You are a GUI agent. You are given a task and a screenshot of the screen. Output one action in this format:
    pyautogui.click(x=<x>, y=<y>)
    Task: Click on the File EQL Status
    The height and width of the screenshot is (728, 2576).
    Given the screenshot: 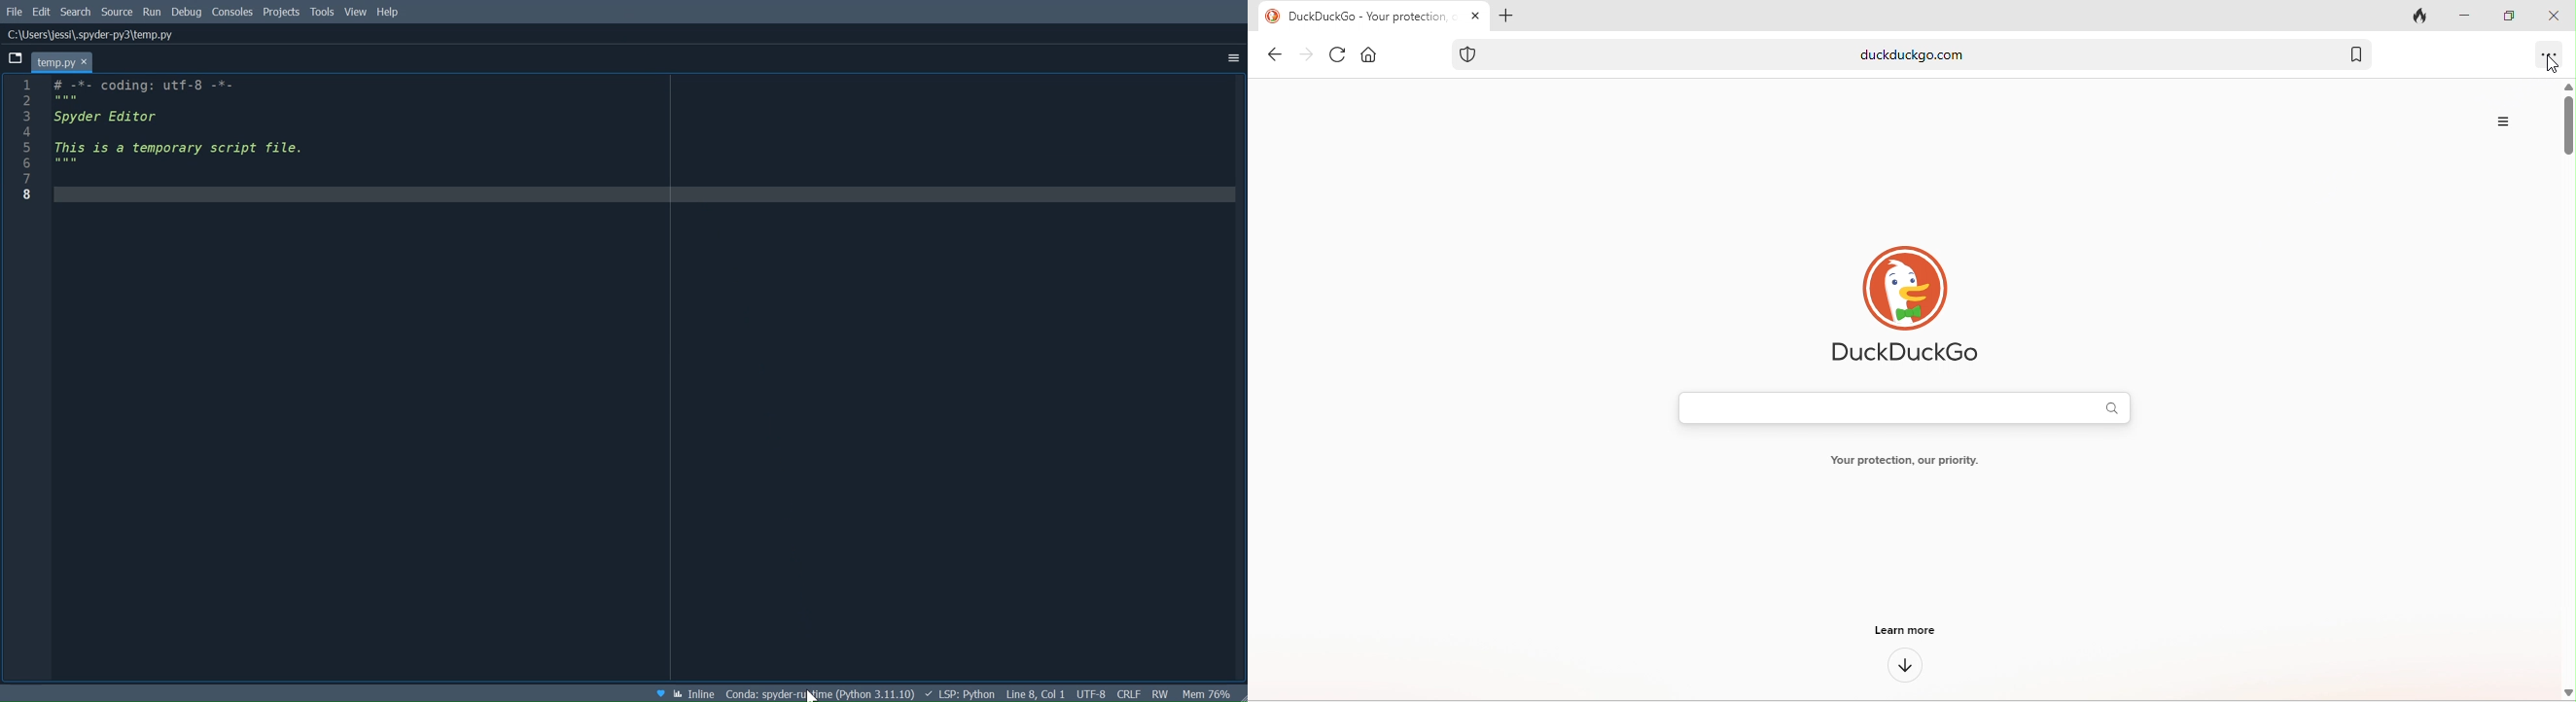 What is the action you would take?
    pyautogui.click(x=1129, y=693)
    